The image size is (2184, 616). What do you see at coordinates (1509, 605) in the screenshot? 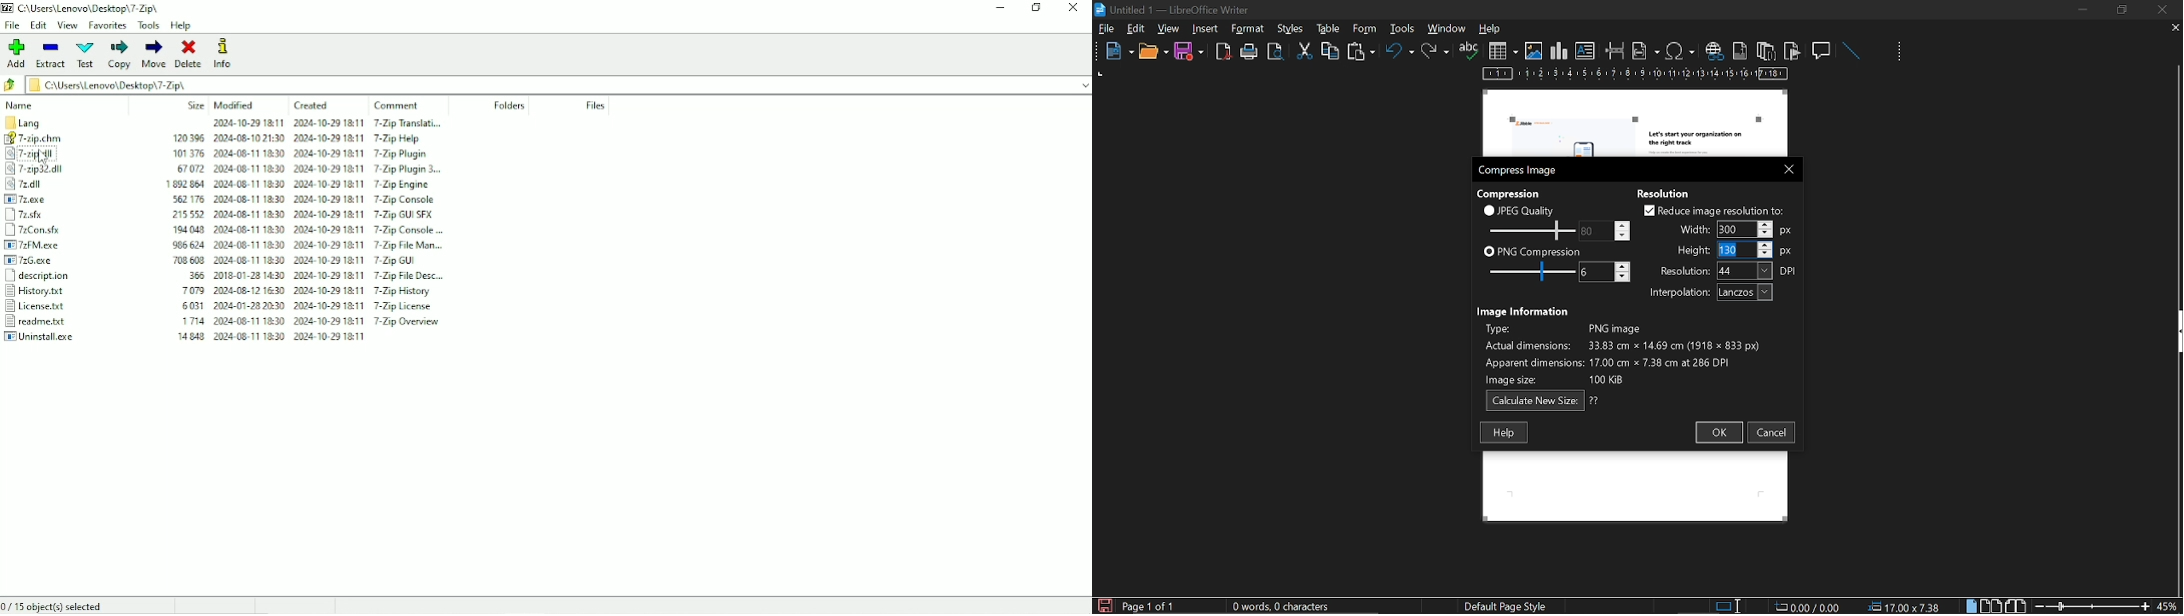
I see `page style` at bounding box center [1509, 605].